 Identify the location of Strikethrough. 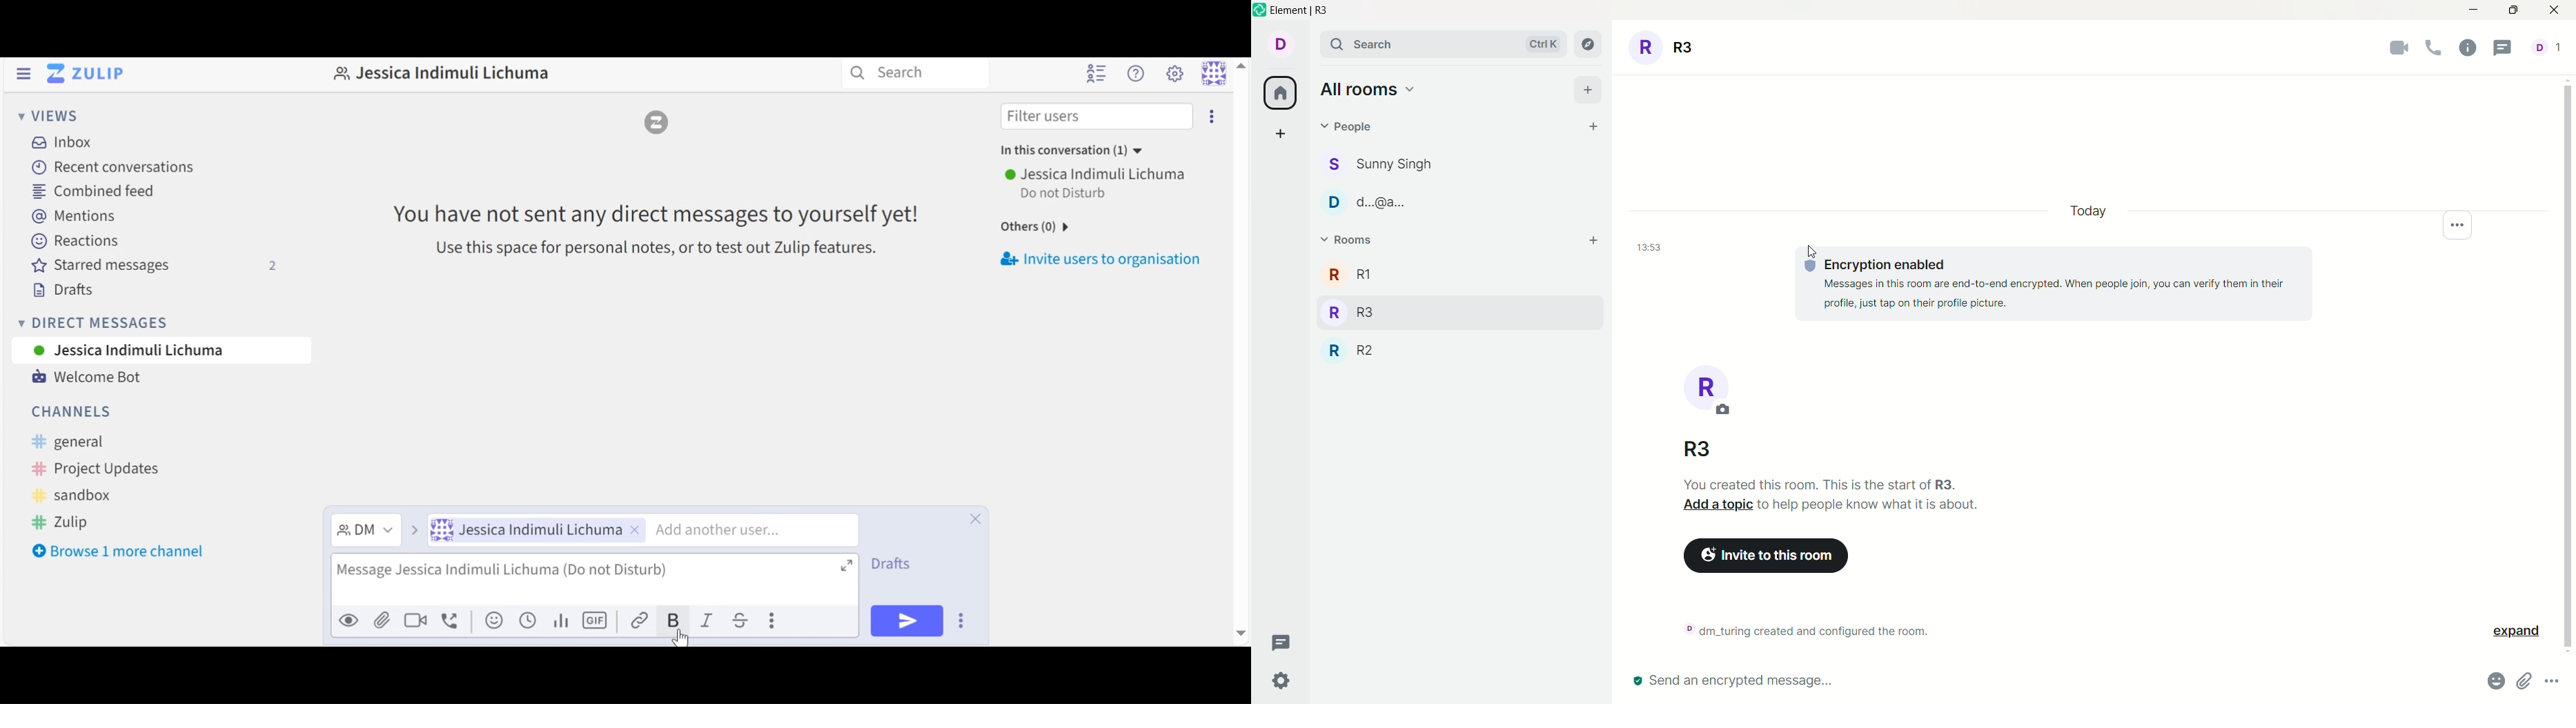
(745, 620).